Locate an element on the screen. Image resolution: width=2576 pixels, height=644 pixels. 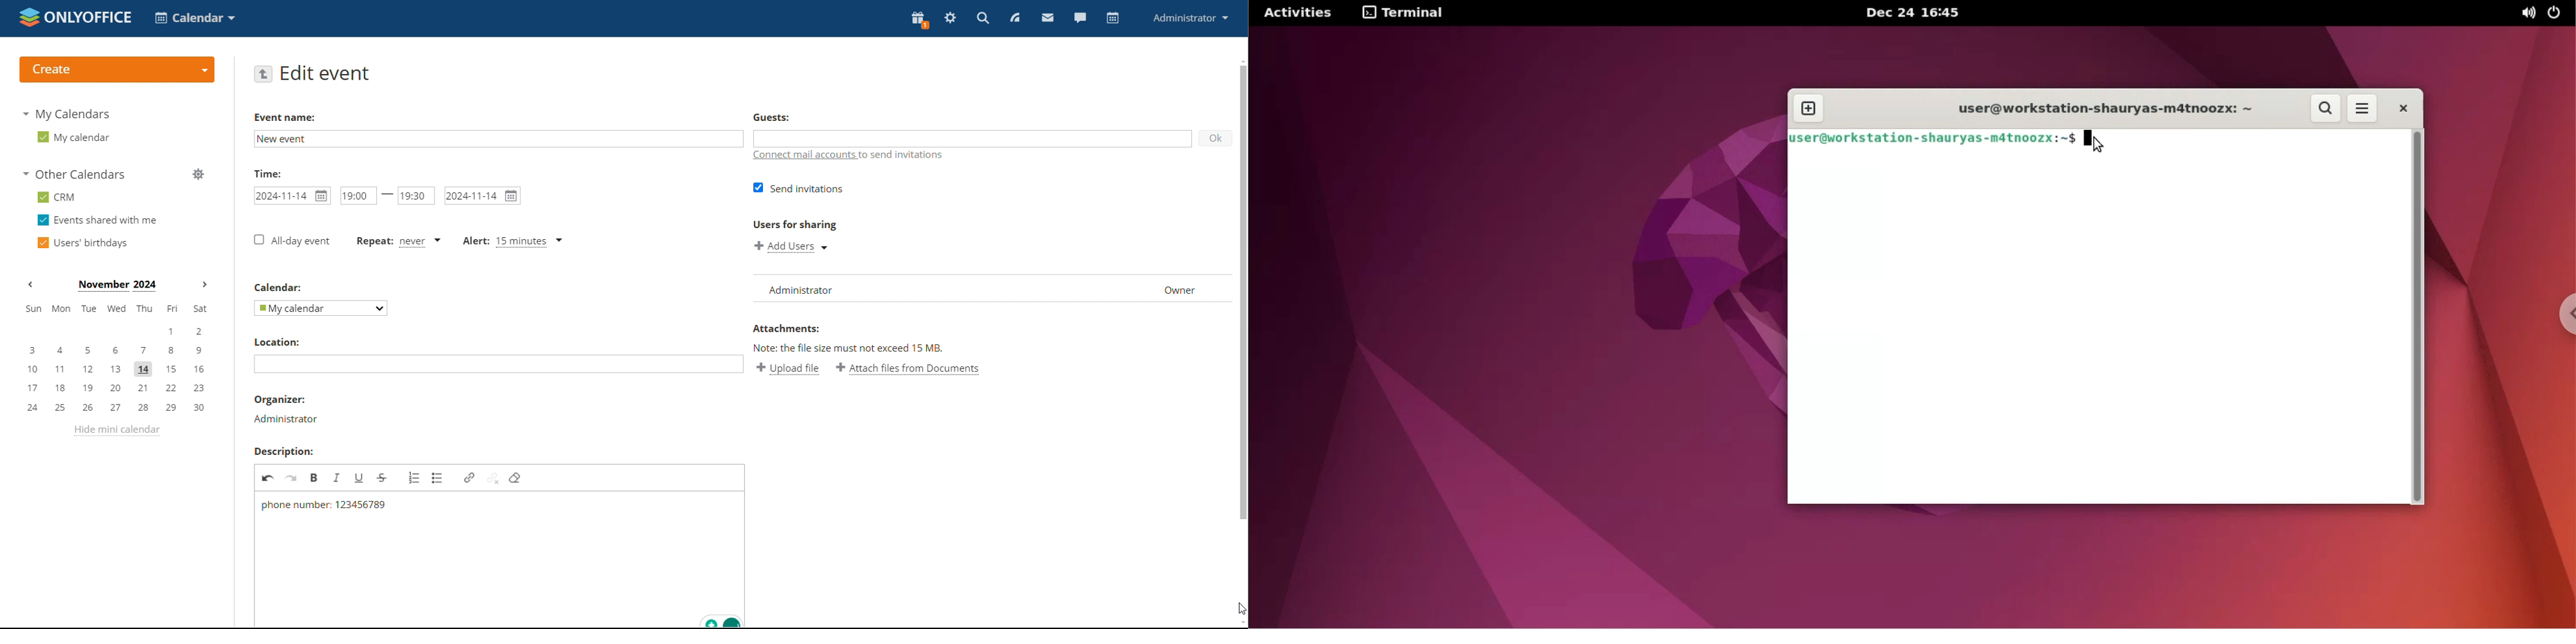
users' birthdays is located at coordinates (81, 243).